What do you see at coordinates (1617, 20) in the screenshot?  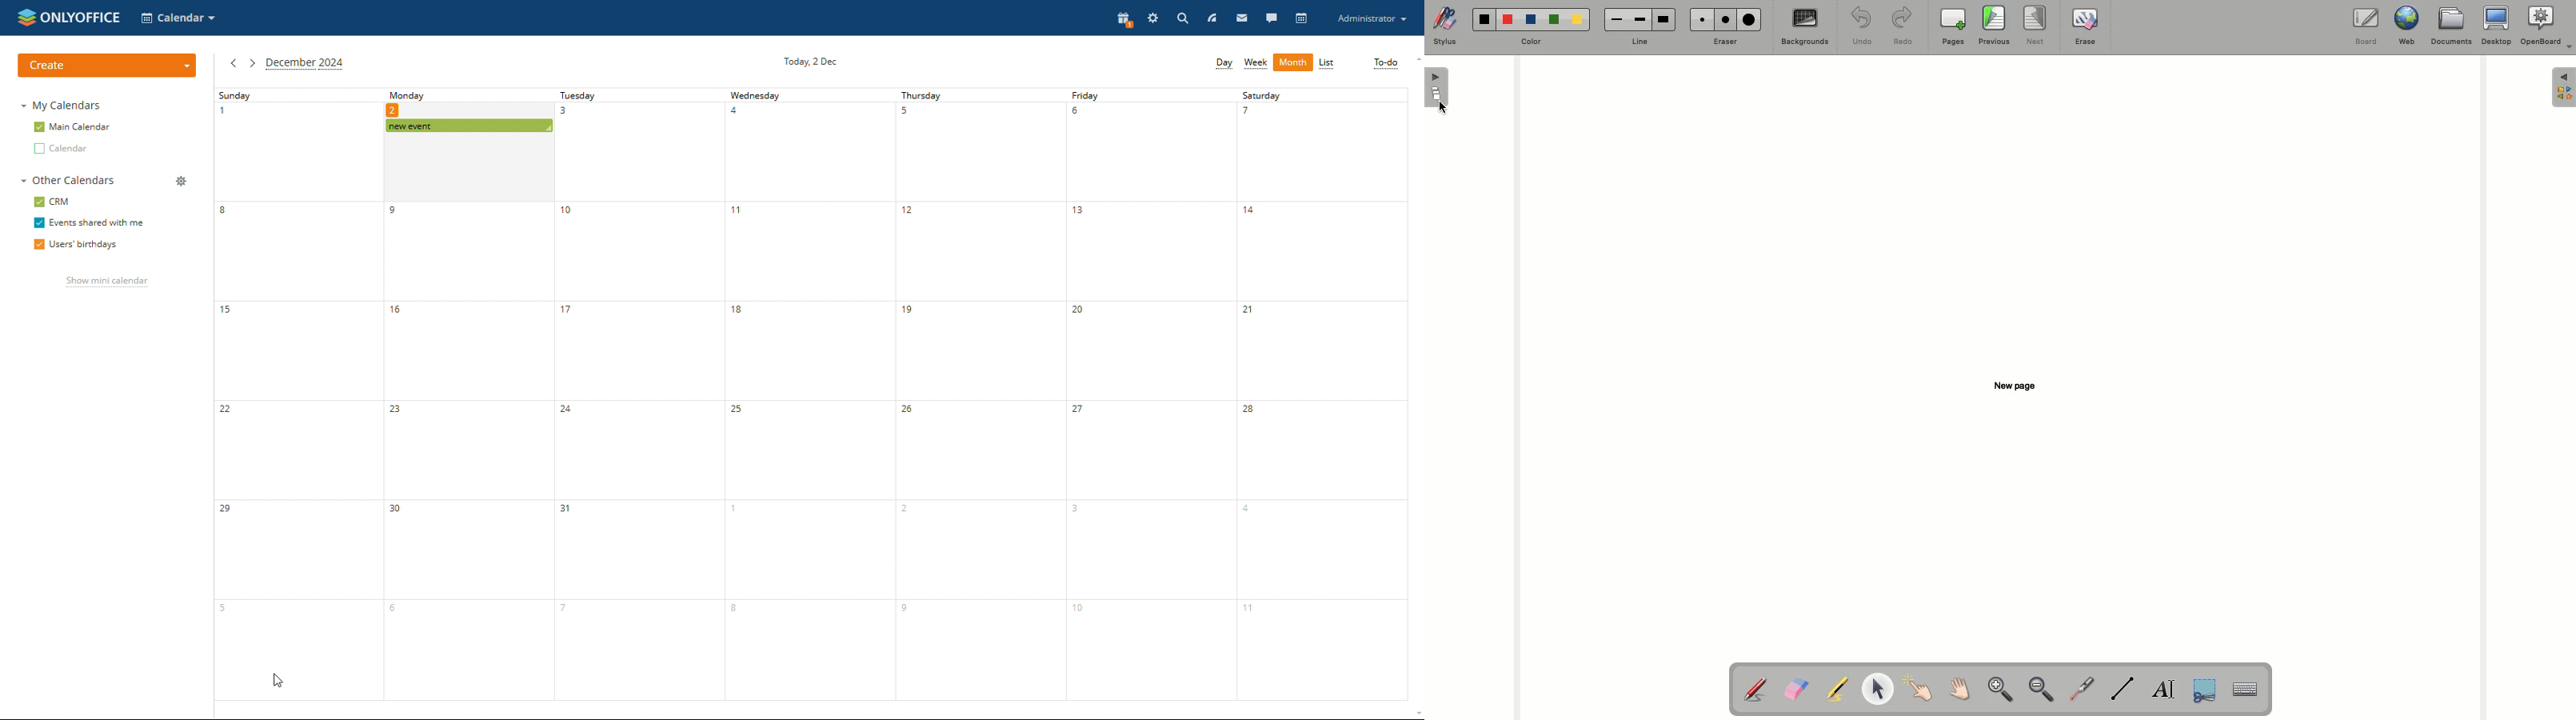 I see `Small line` at bounding box center [1617, 20].